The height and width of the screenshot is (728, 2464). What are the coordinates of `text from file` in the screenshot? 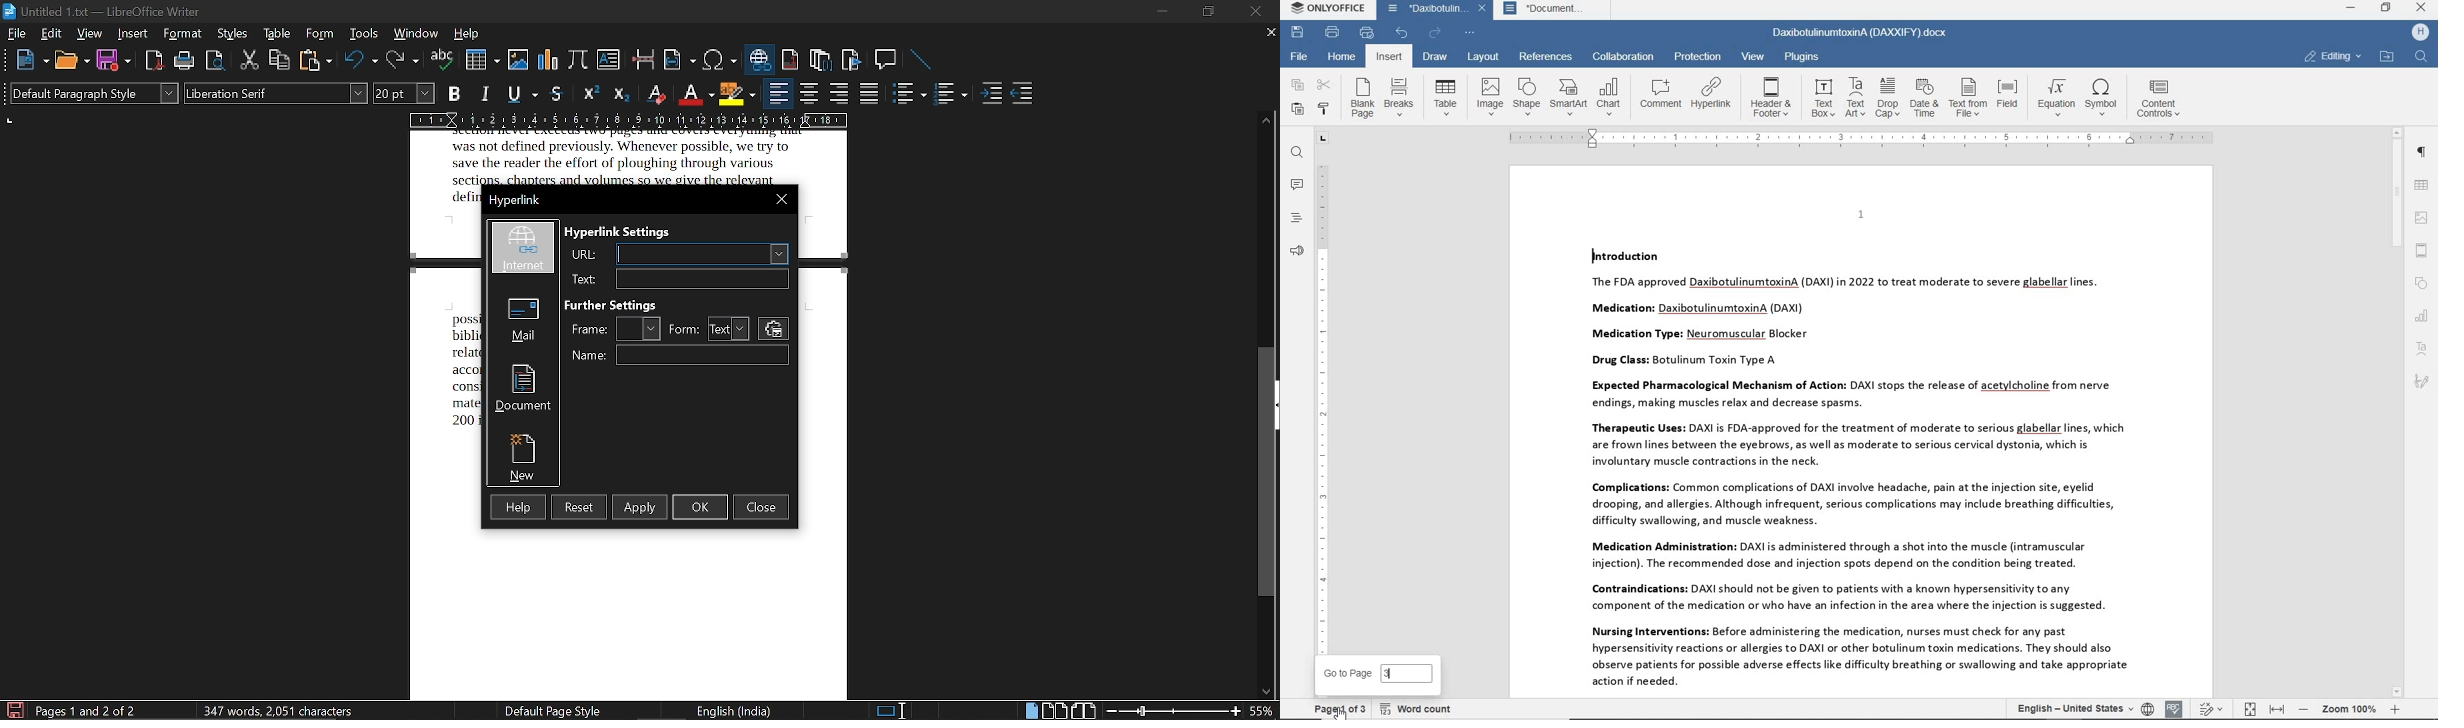 It's located at (1968, 99).